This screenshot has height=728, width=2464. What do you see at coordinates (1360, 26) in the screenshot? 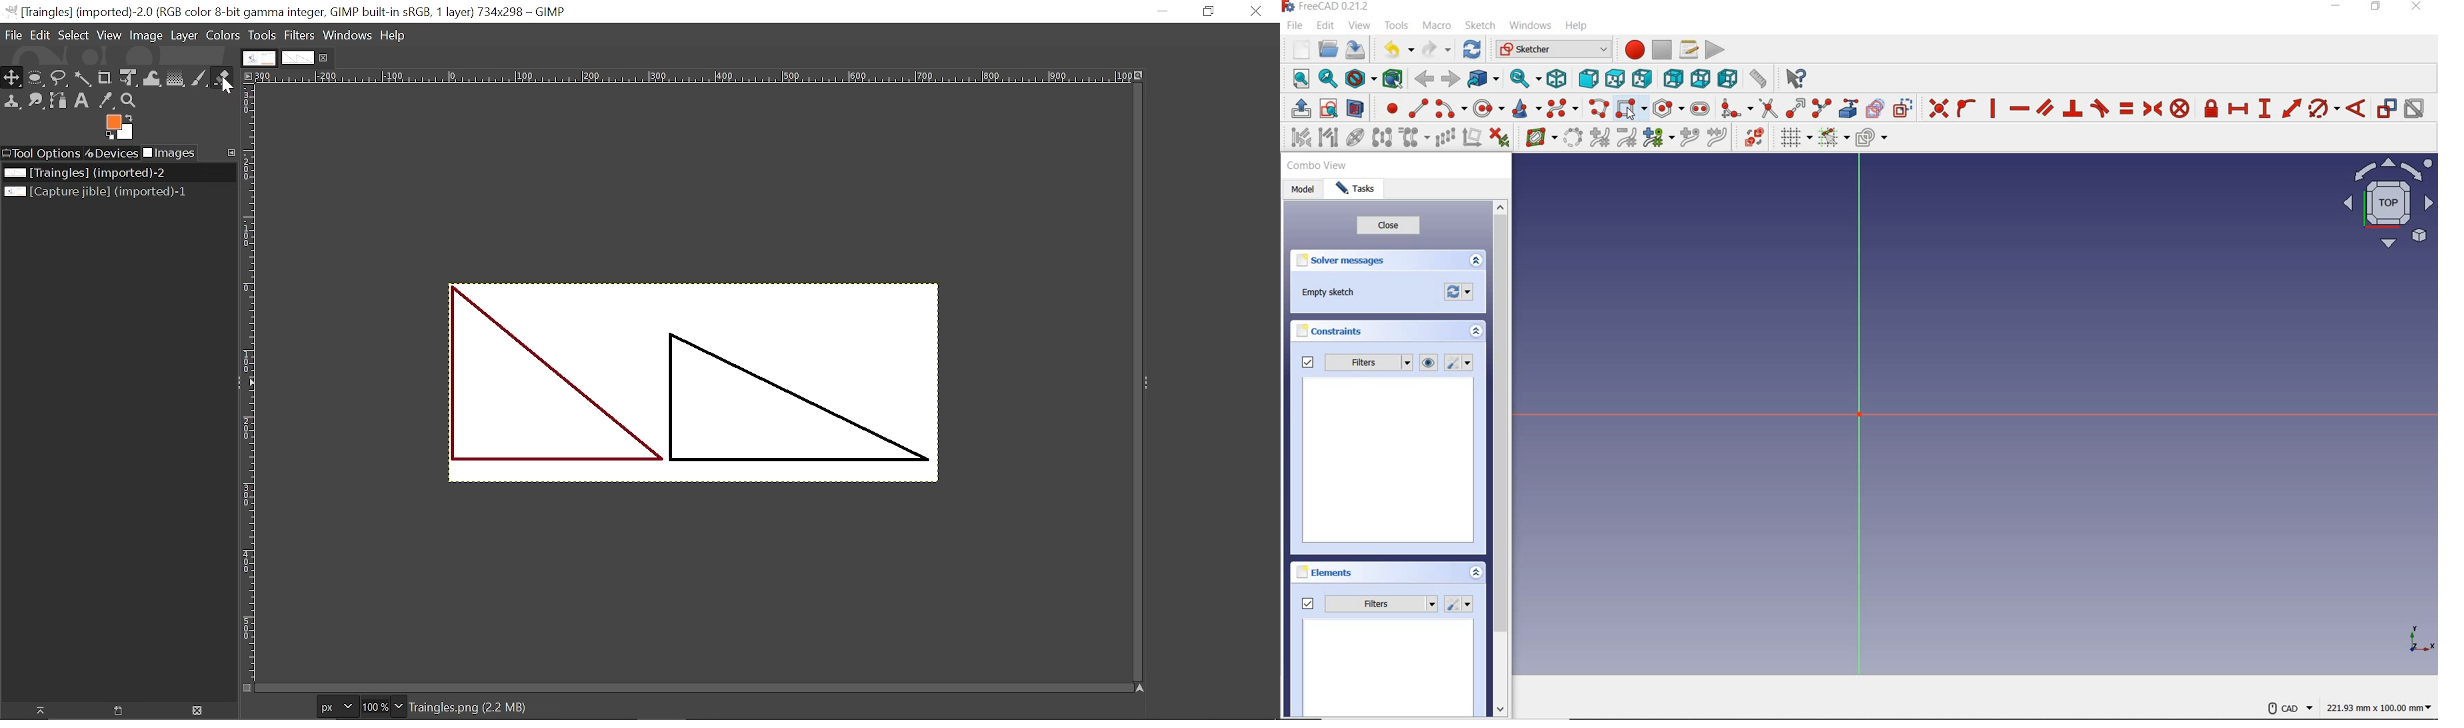
I see `view` at bounding box center [1360, 26].